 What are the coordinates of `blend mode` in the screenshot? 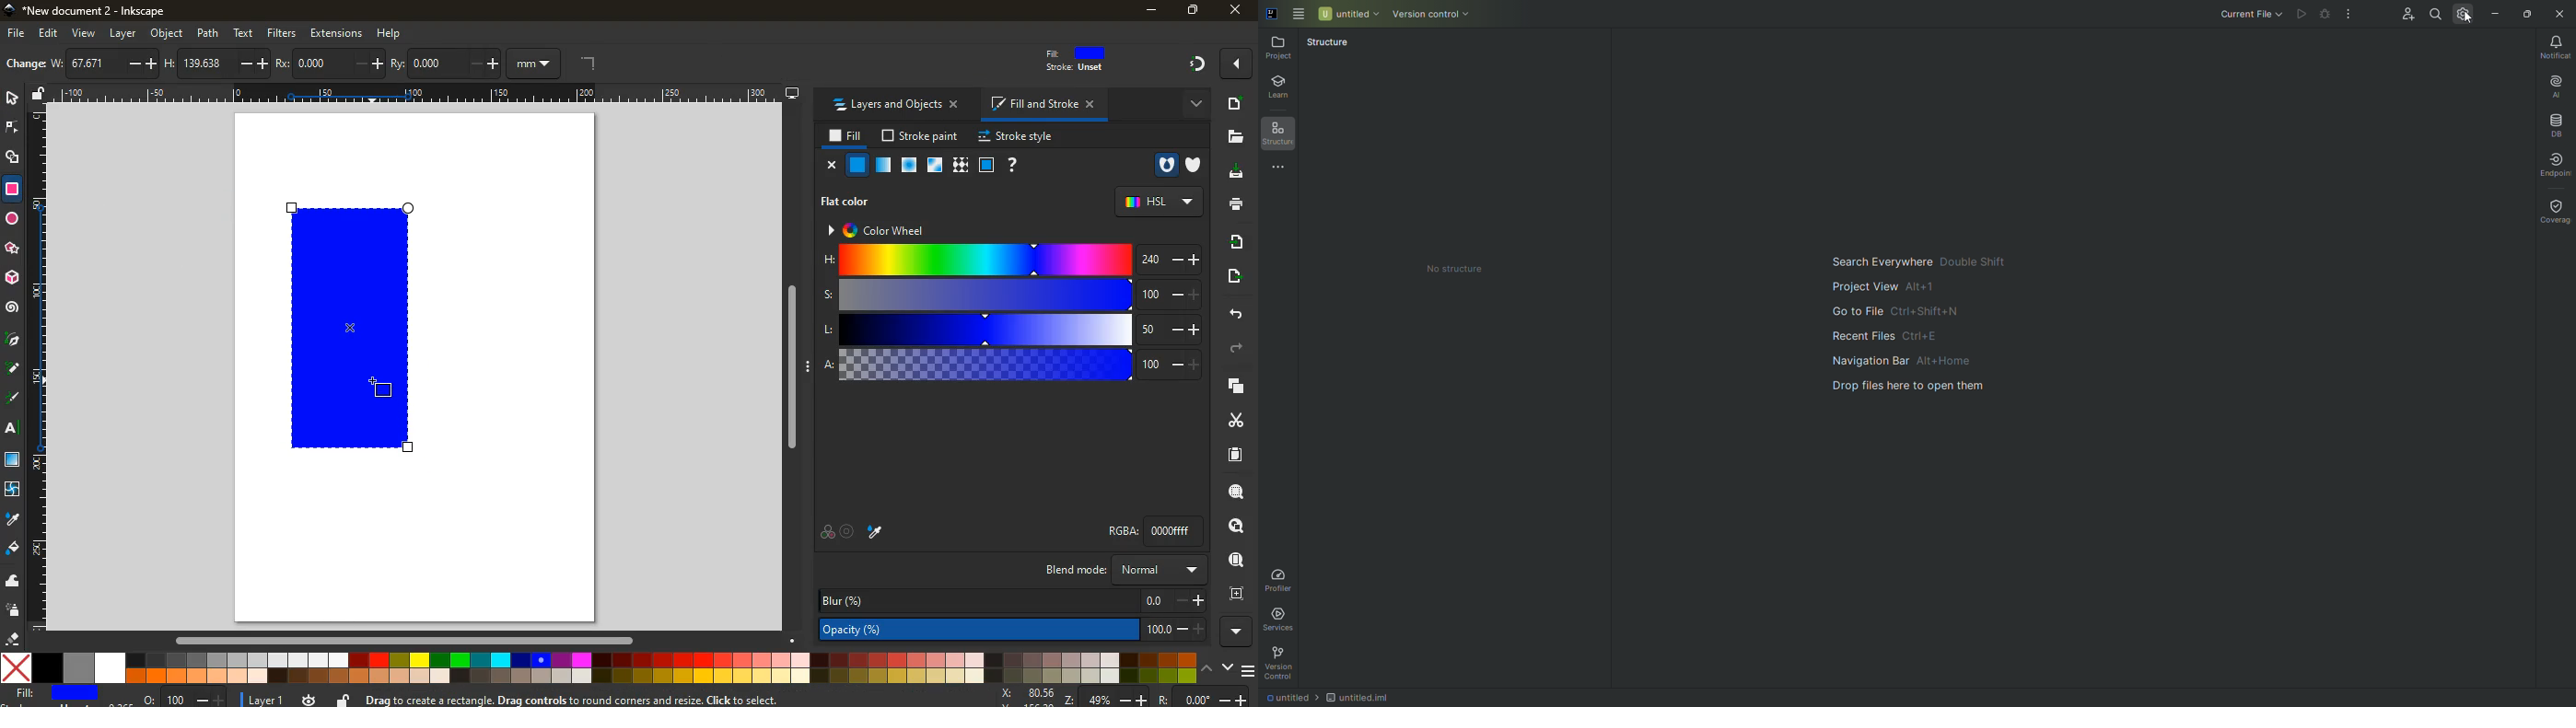 It's located at (1125, 570).